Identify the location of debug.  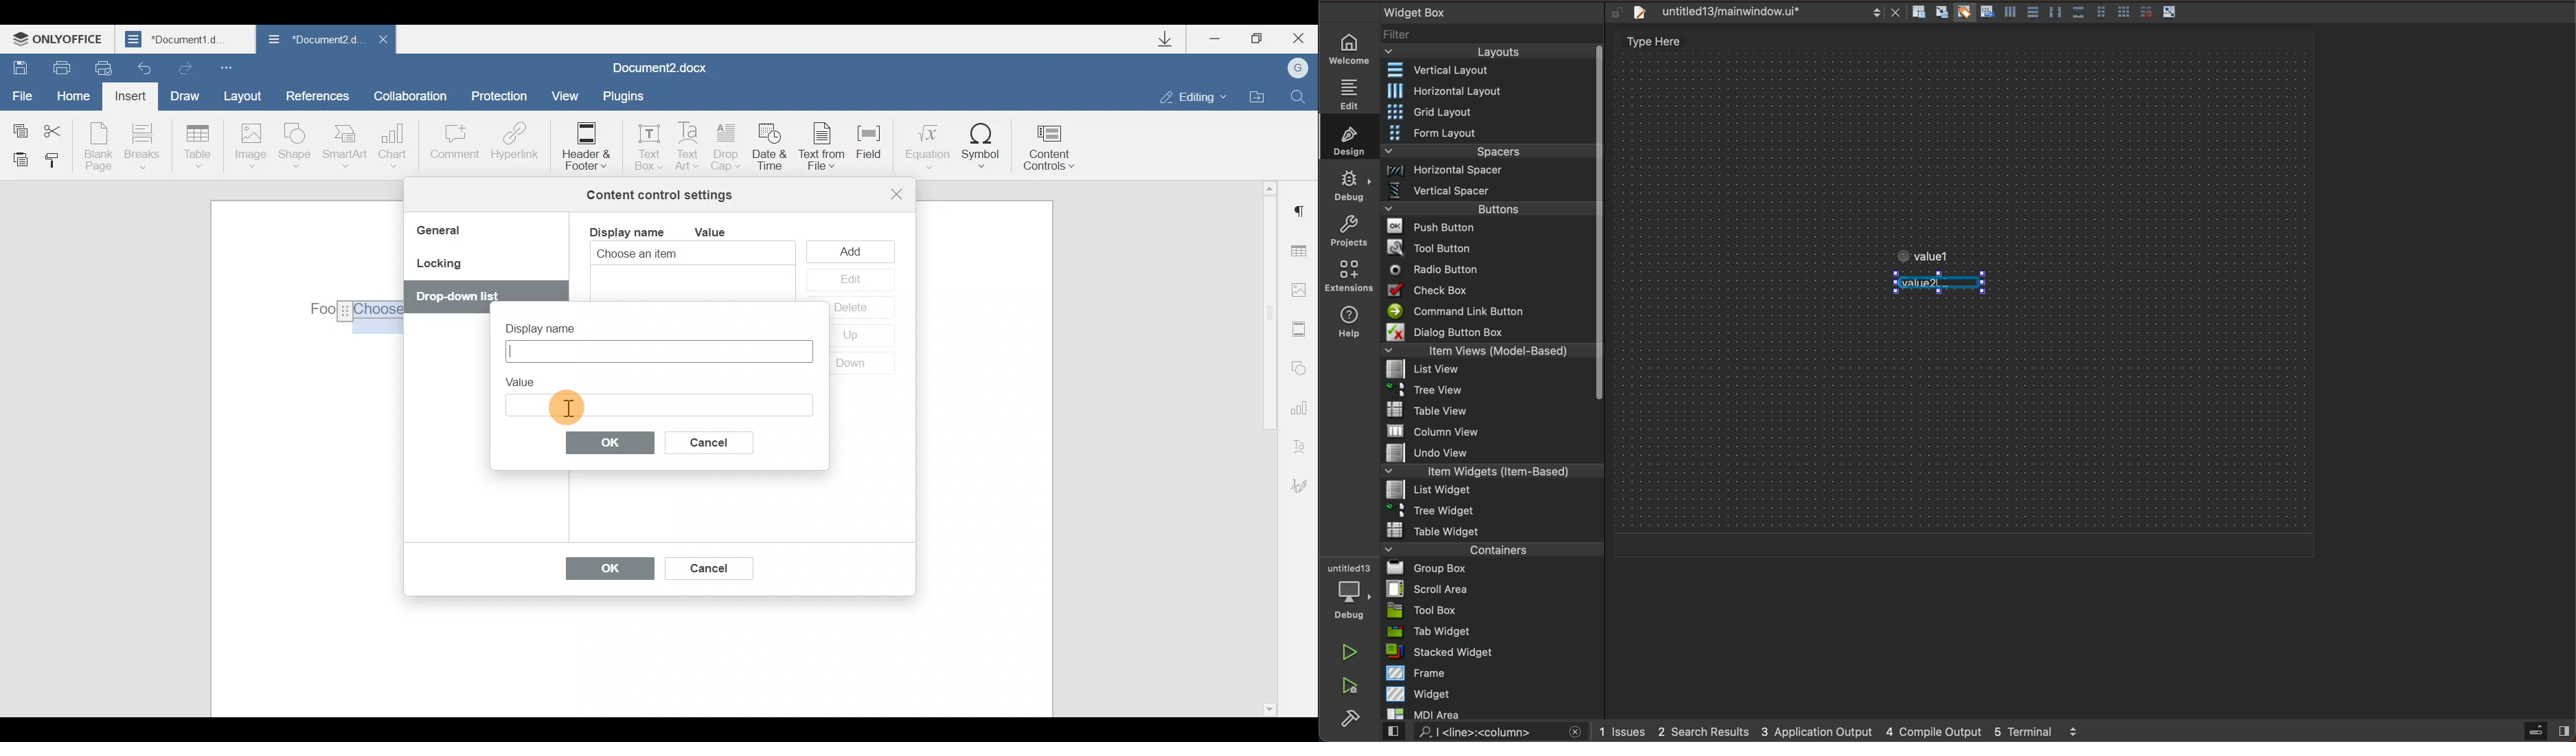
(1350, 184).